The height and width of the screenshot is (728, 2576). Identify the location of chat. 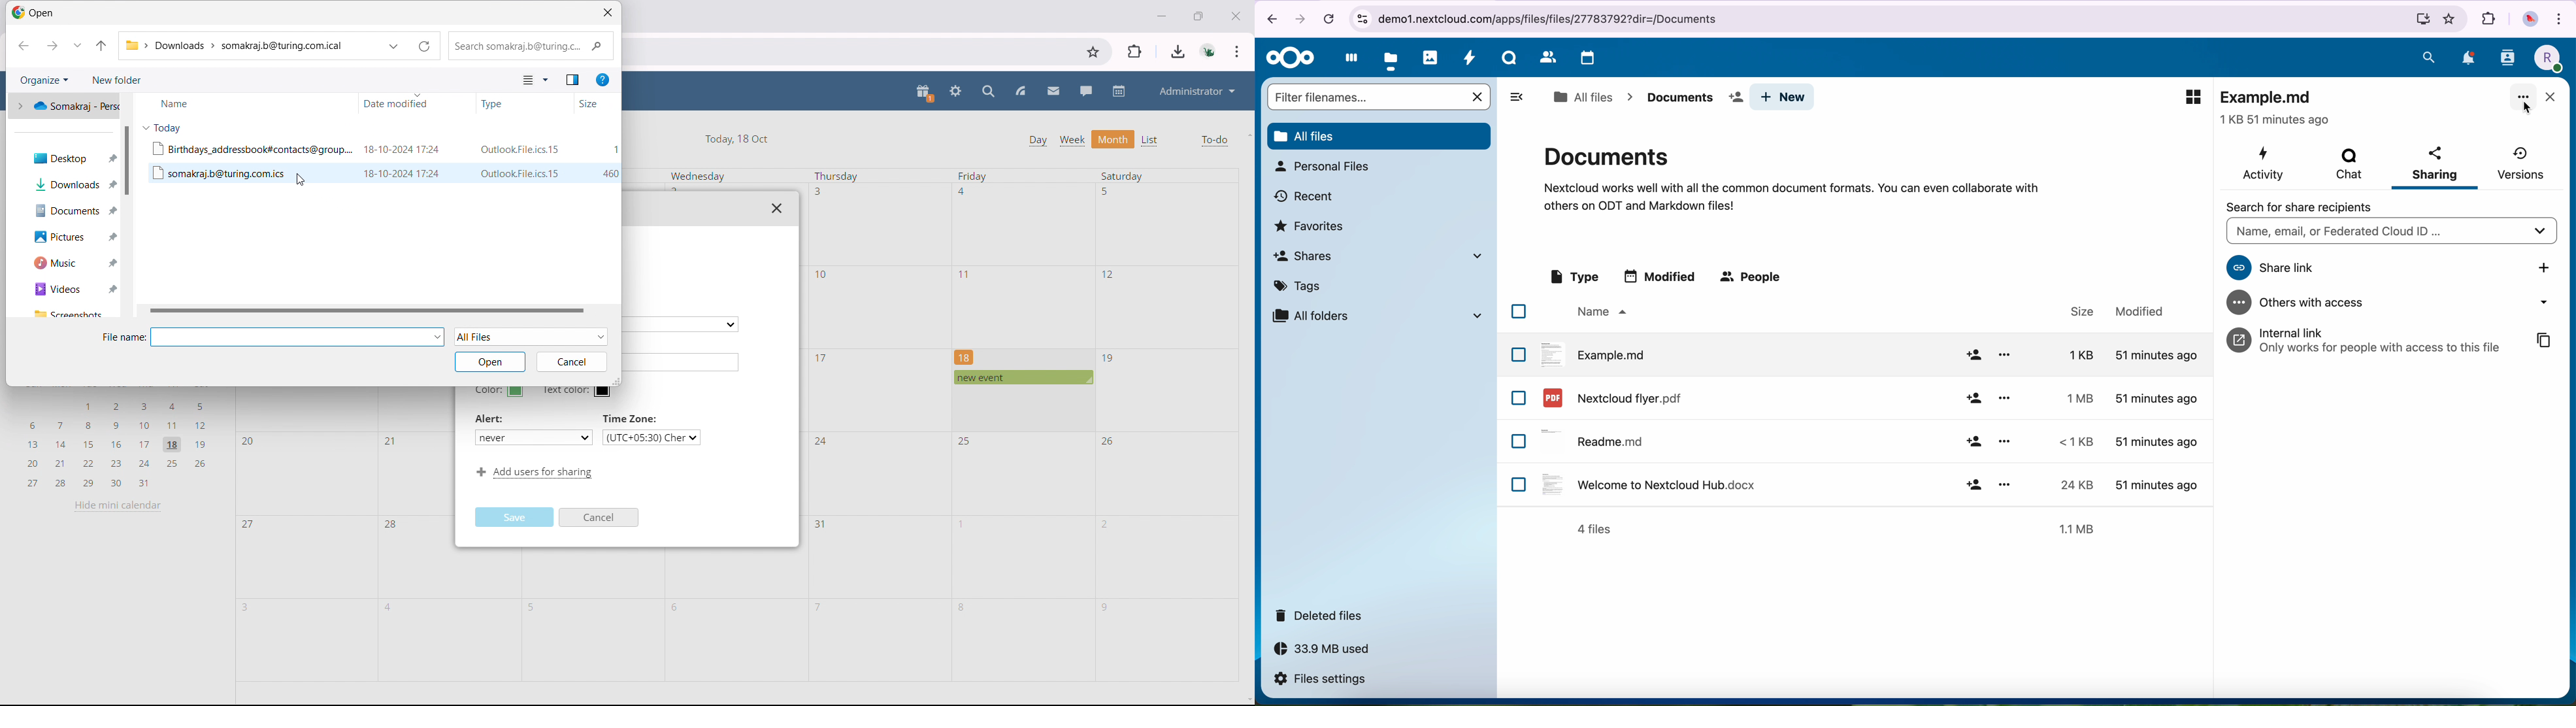
(2349, 163).